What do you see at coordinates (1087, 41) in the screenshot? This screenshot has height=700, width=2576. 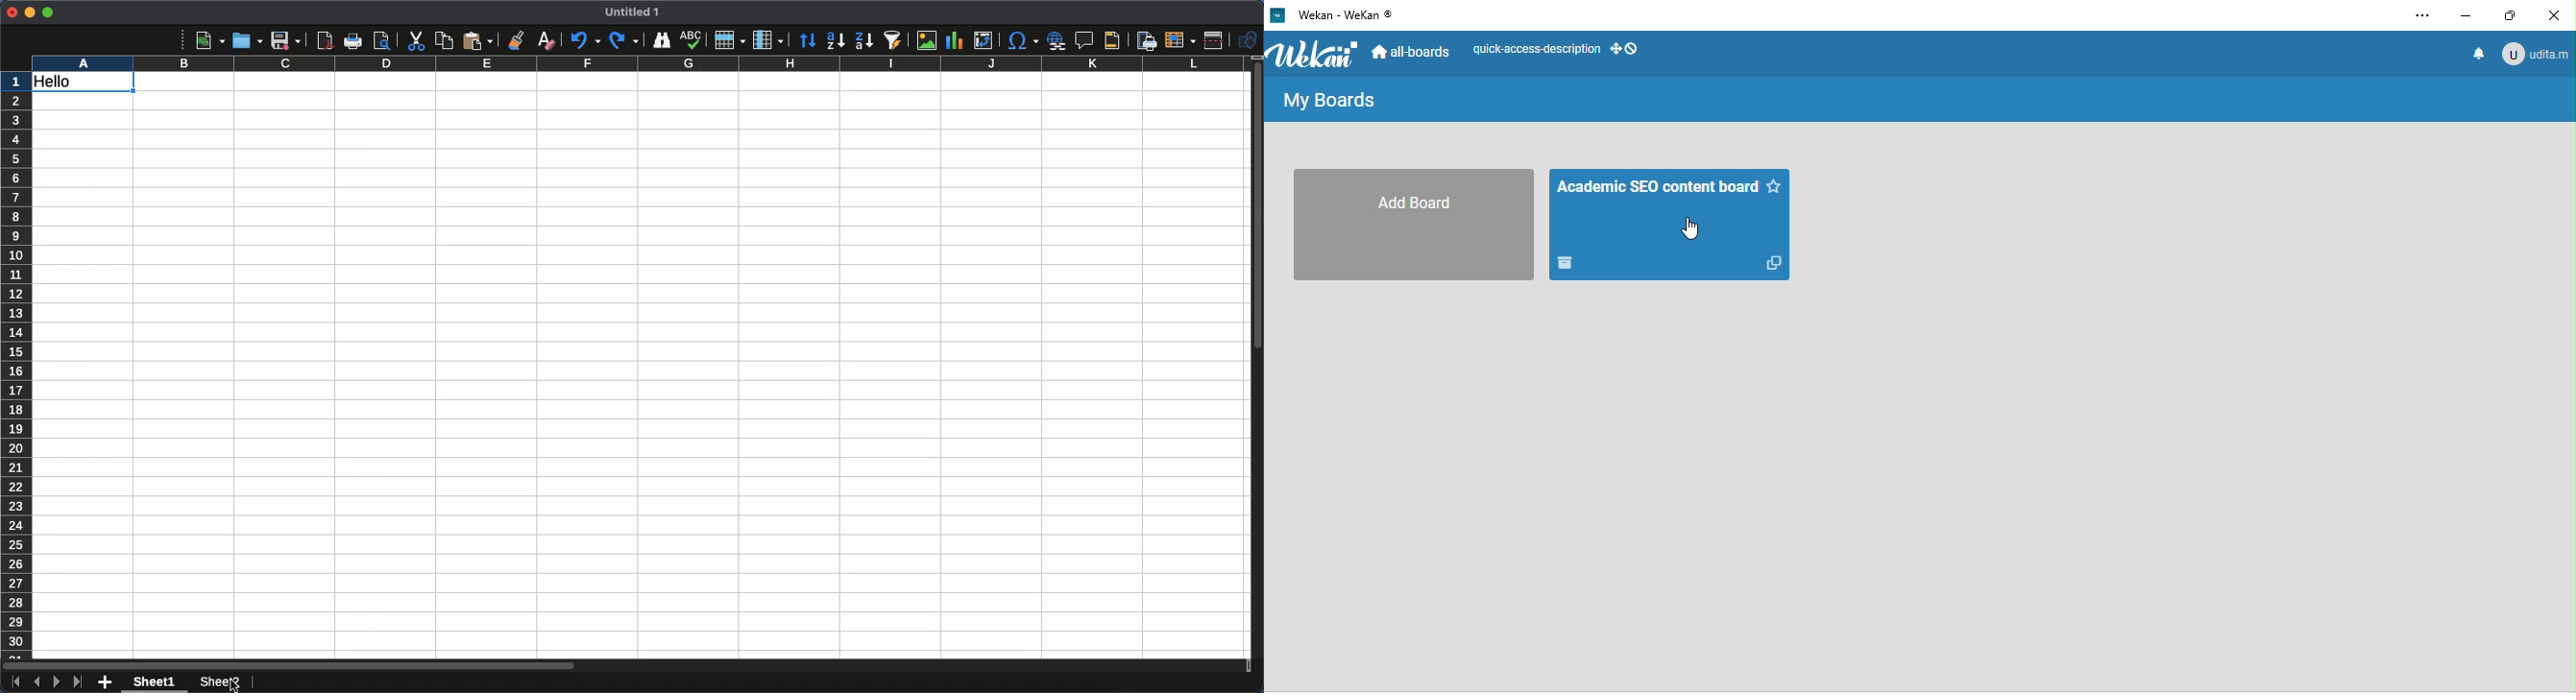 I see `Insert comment` at bounding box center [1087, 41].